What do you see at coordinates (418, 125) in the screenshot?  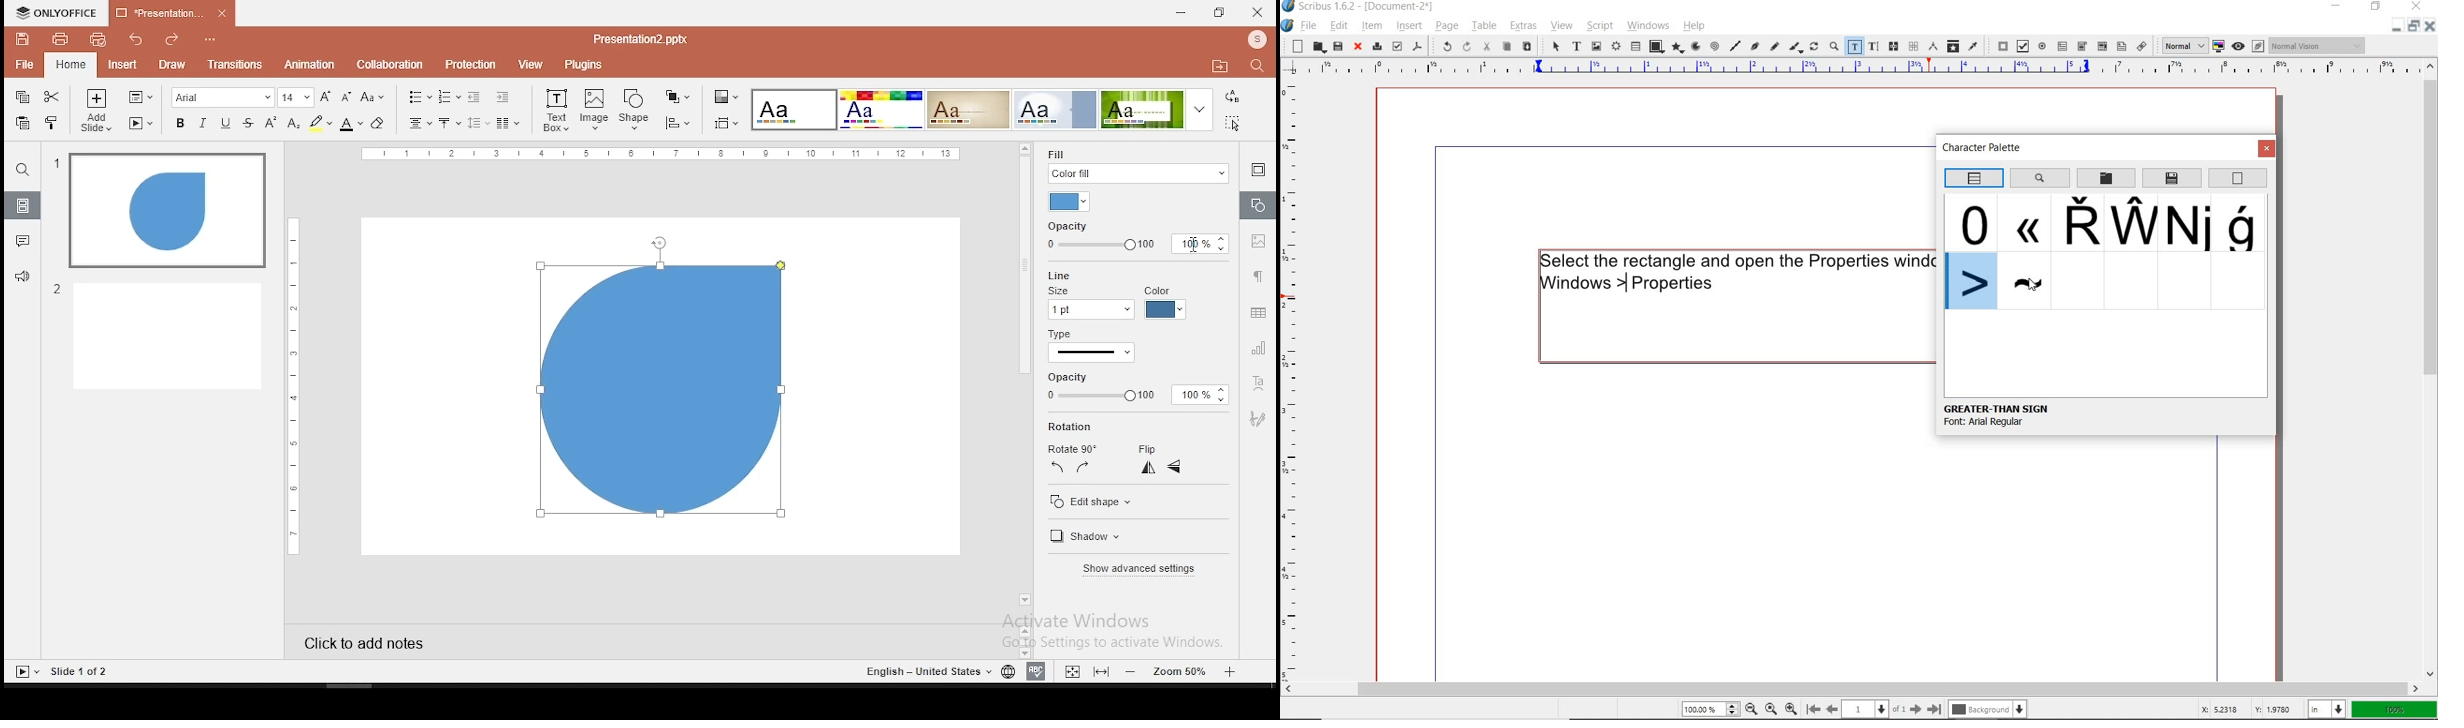 I see `horizontal align` at bounding box center [418, 125].